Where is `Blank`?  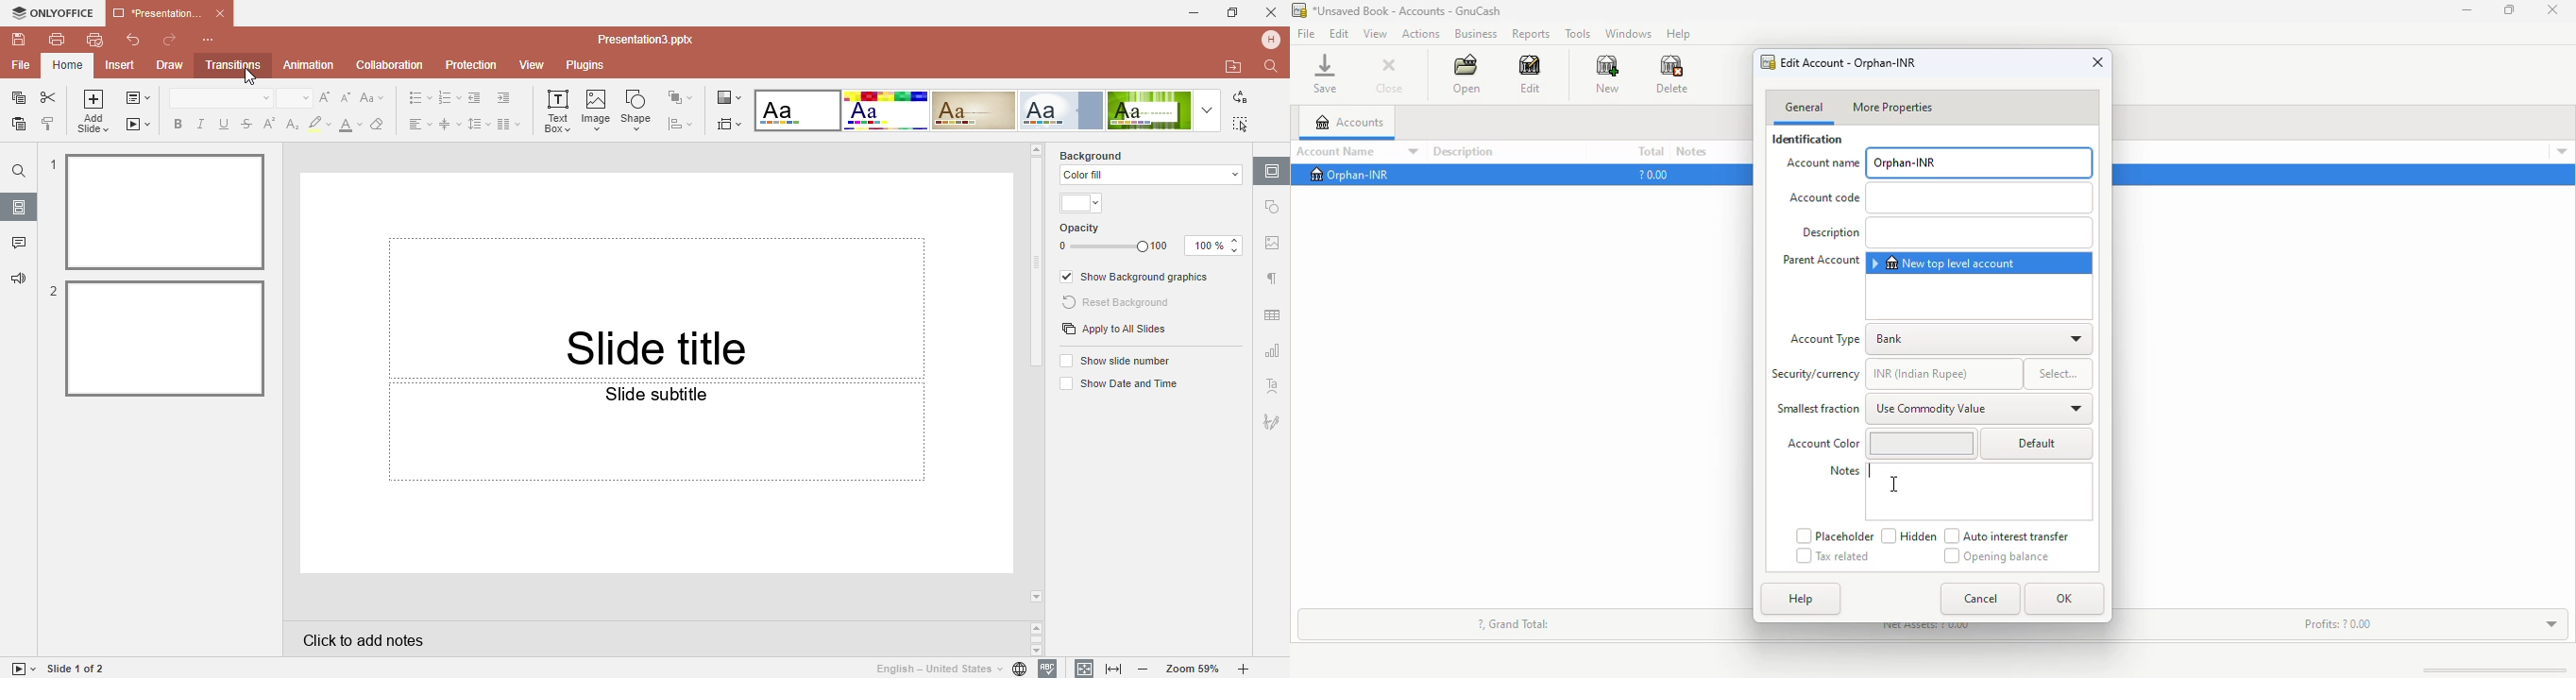 Blank is located at coordinates (797, 110).